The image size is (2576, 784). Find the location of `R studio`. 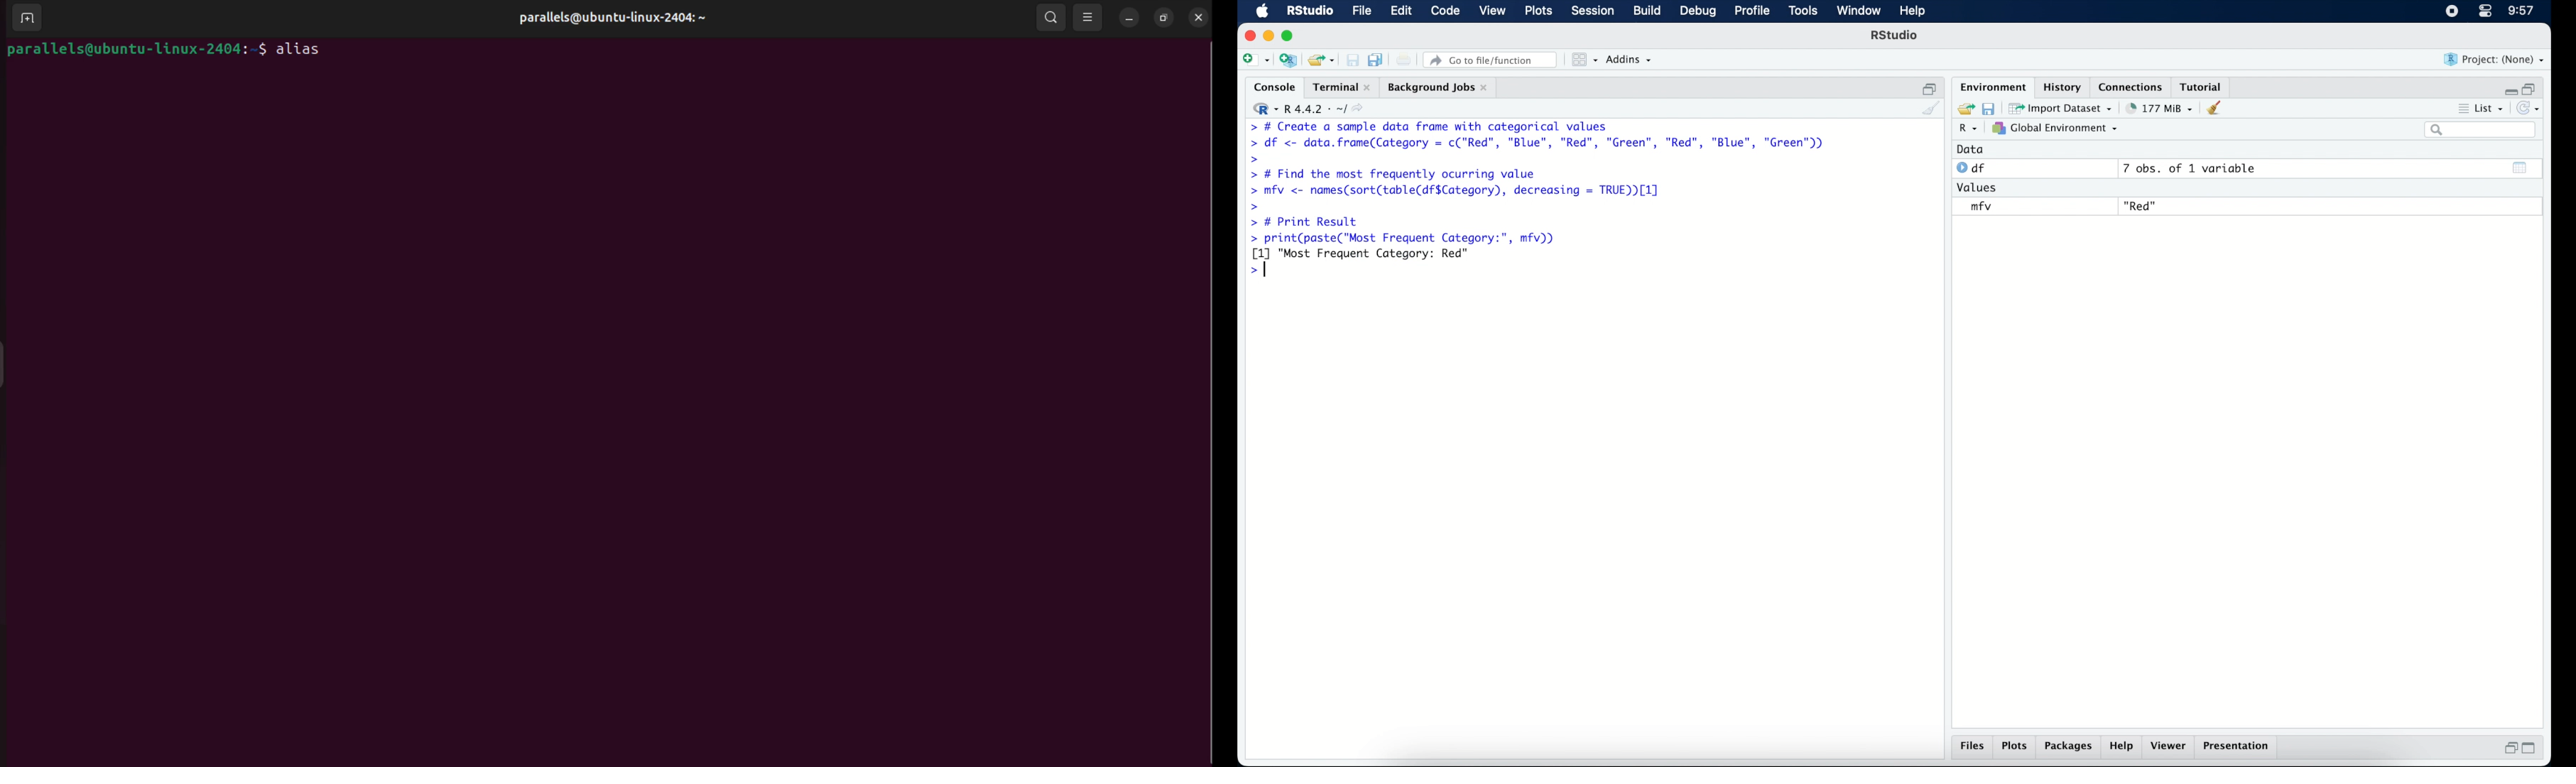

R studio is located at coordinates (1310, 11).